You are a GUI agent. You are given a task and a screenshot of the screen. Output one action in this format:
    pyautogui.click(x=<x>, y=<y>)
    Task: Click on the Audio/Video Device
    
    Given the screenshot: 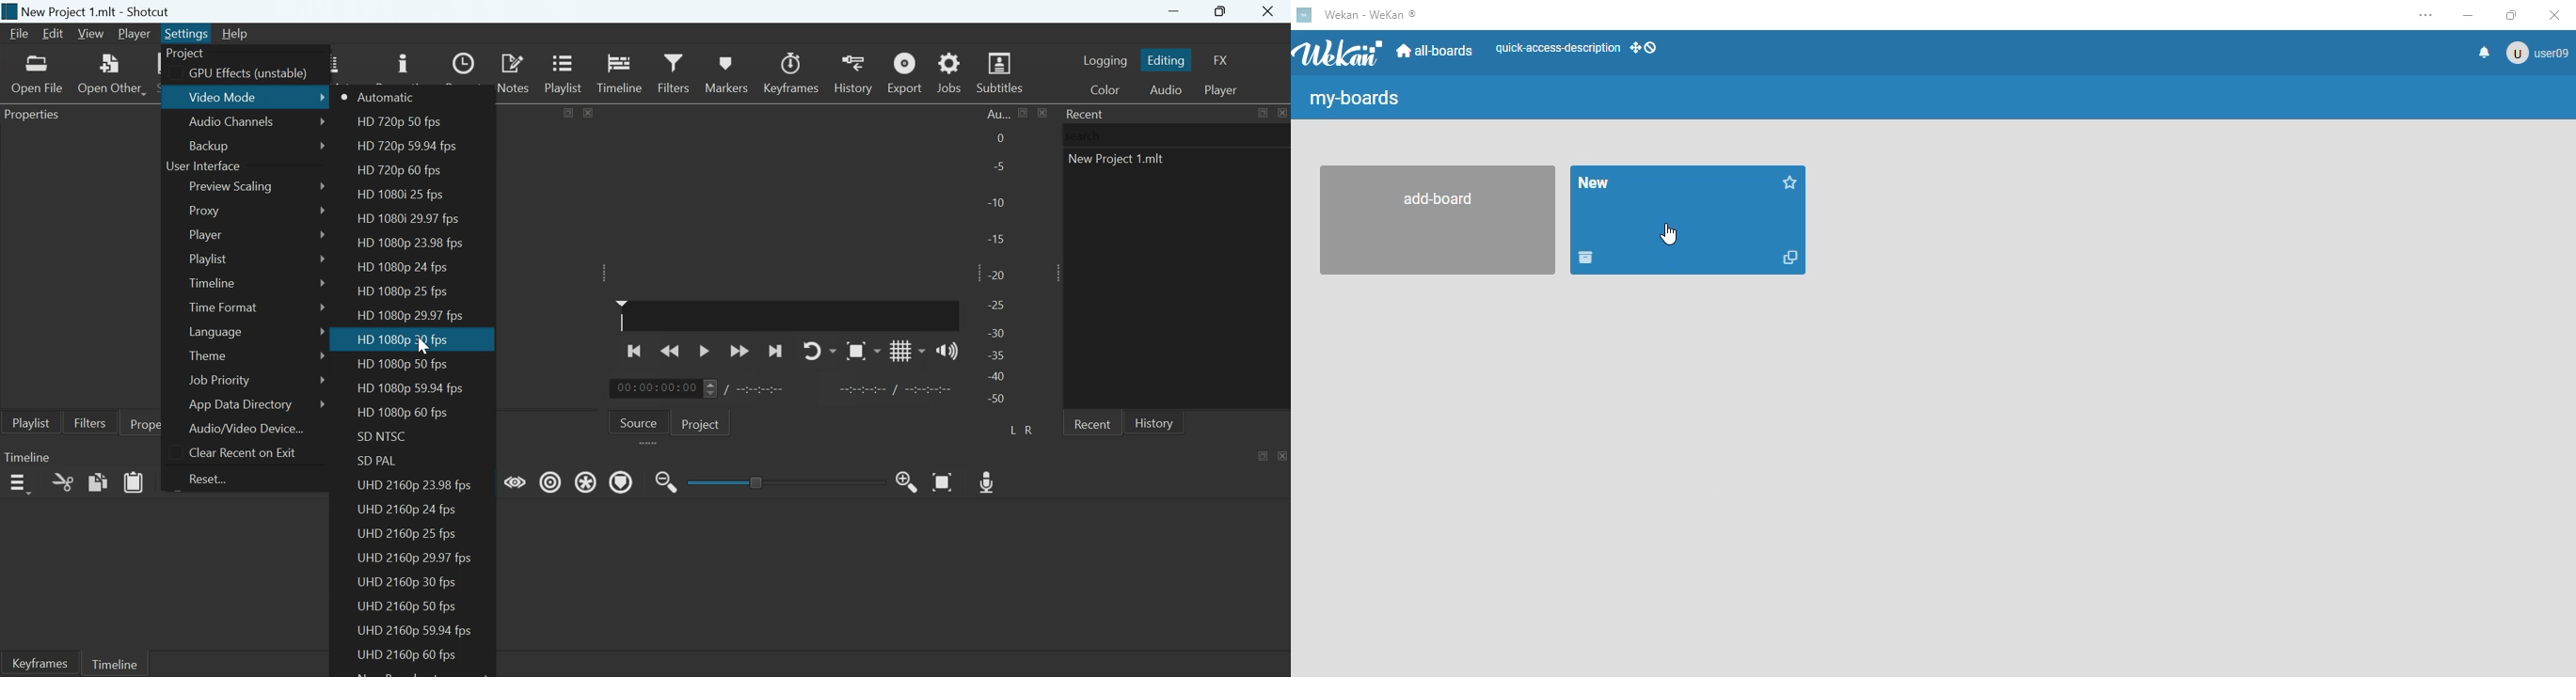 What is the action you would take?
    pyautogui.click(x=246, y=428)
    